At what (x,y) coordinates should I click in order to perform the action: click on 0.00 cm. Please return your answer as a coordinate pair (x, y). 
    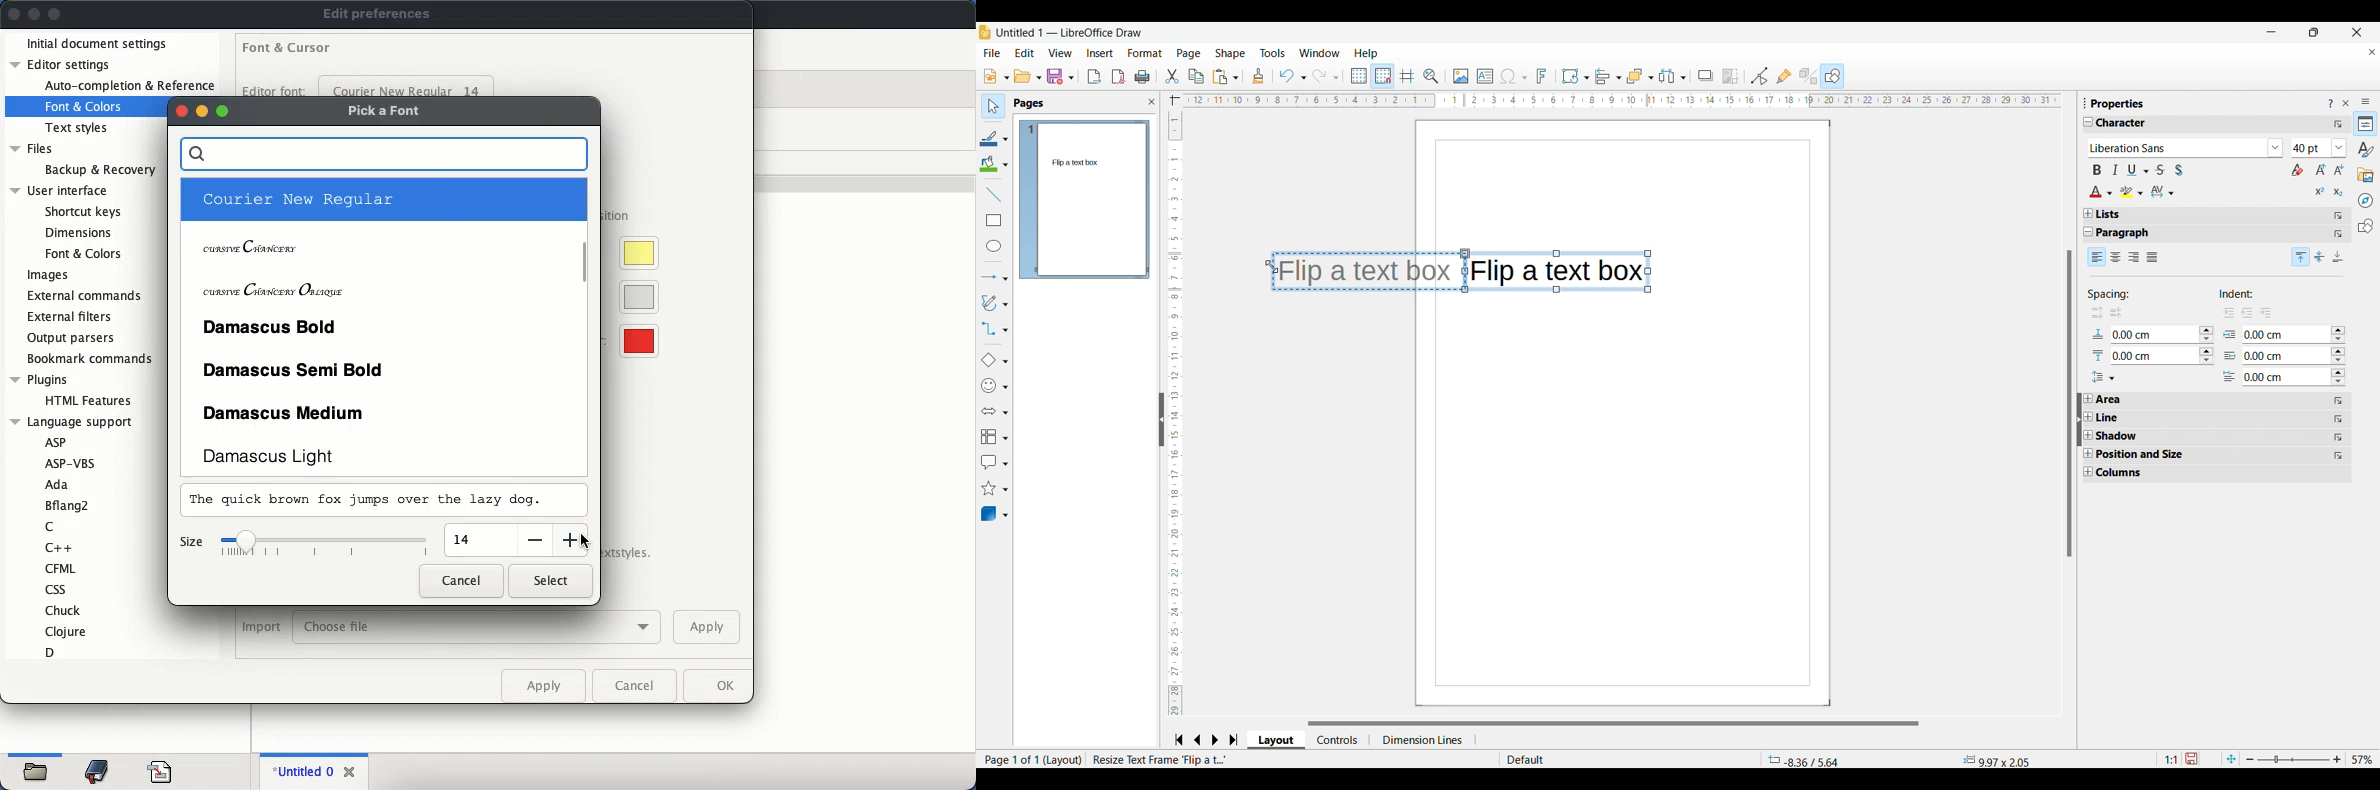
    Looking at the image, I should click on (2153, 333).